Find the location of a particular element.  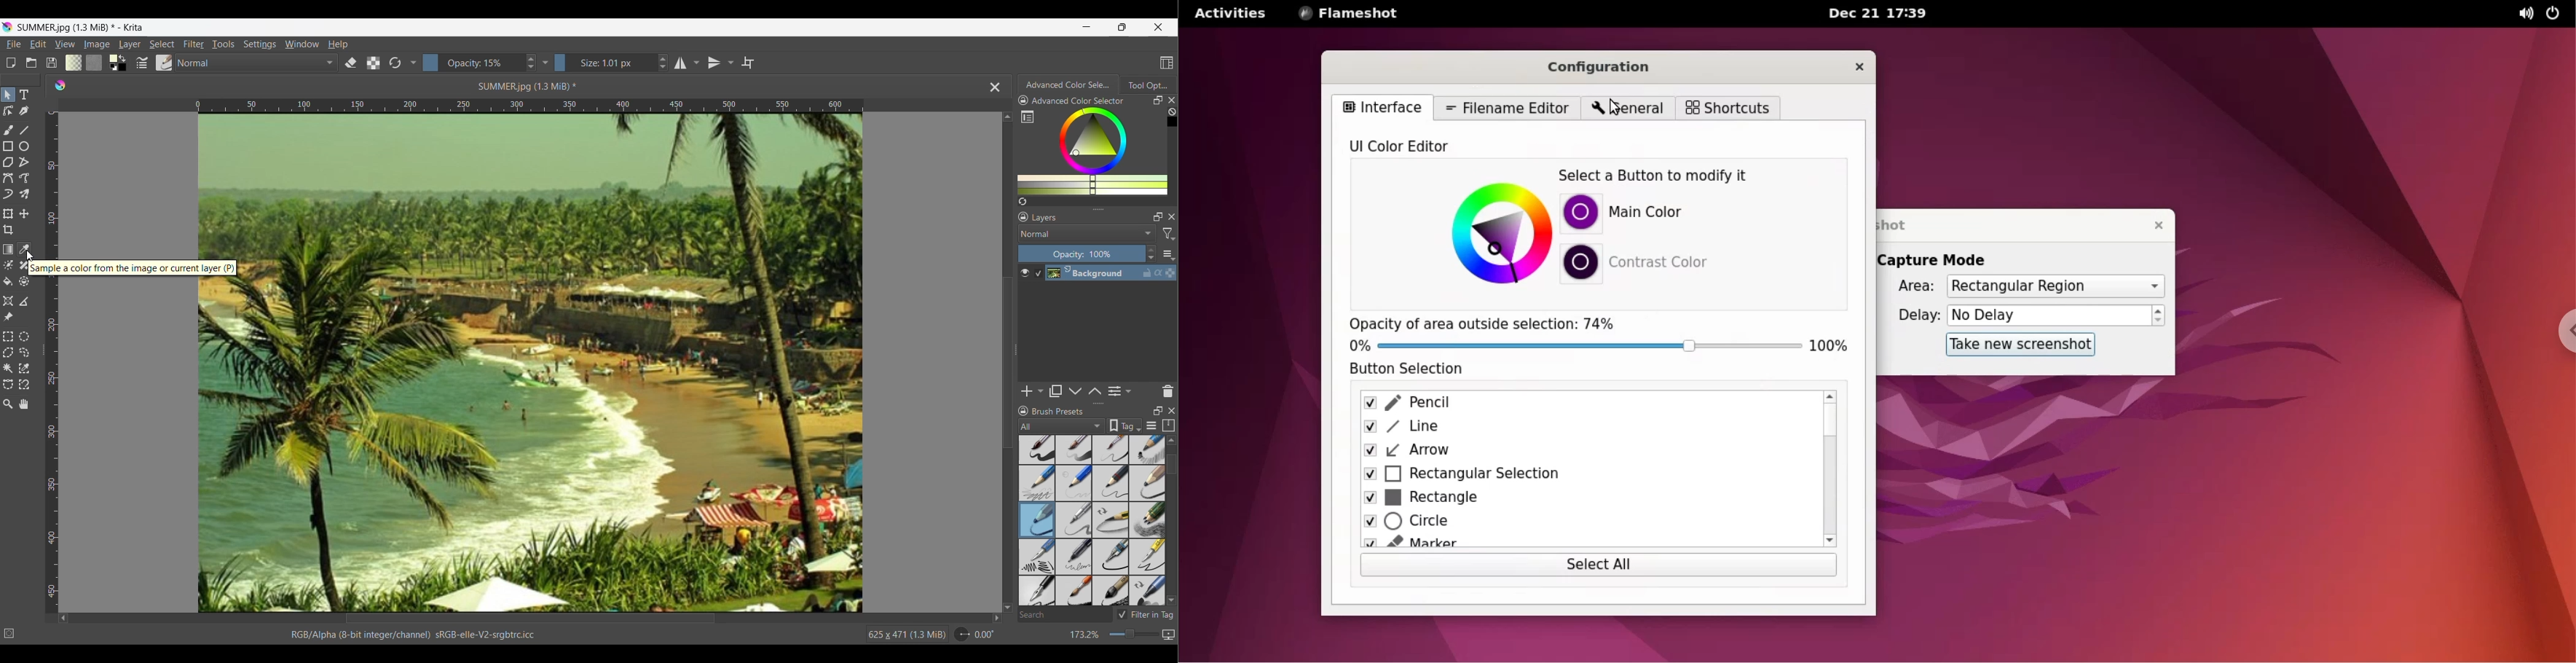

Quick slide to bottom is located at coordinates (1008, 608).